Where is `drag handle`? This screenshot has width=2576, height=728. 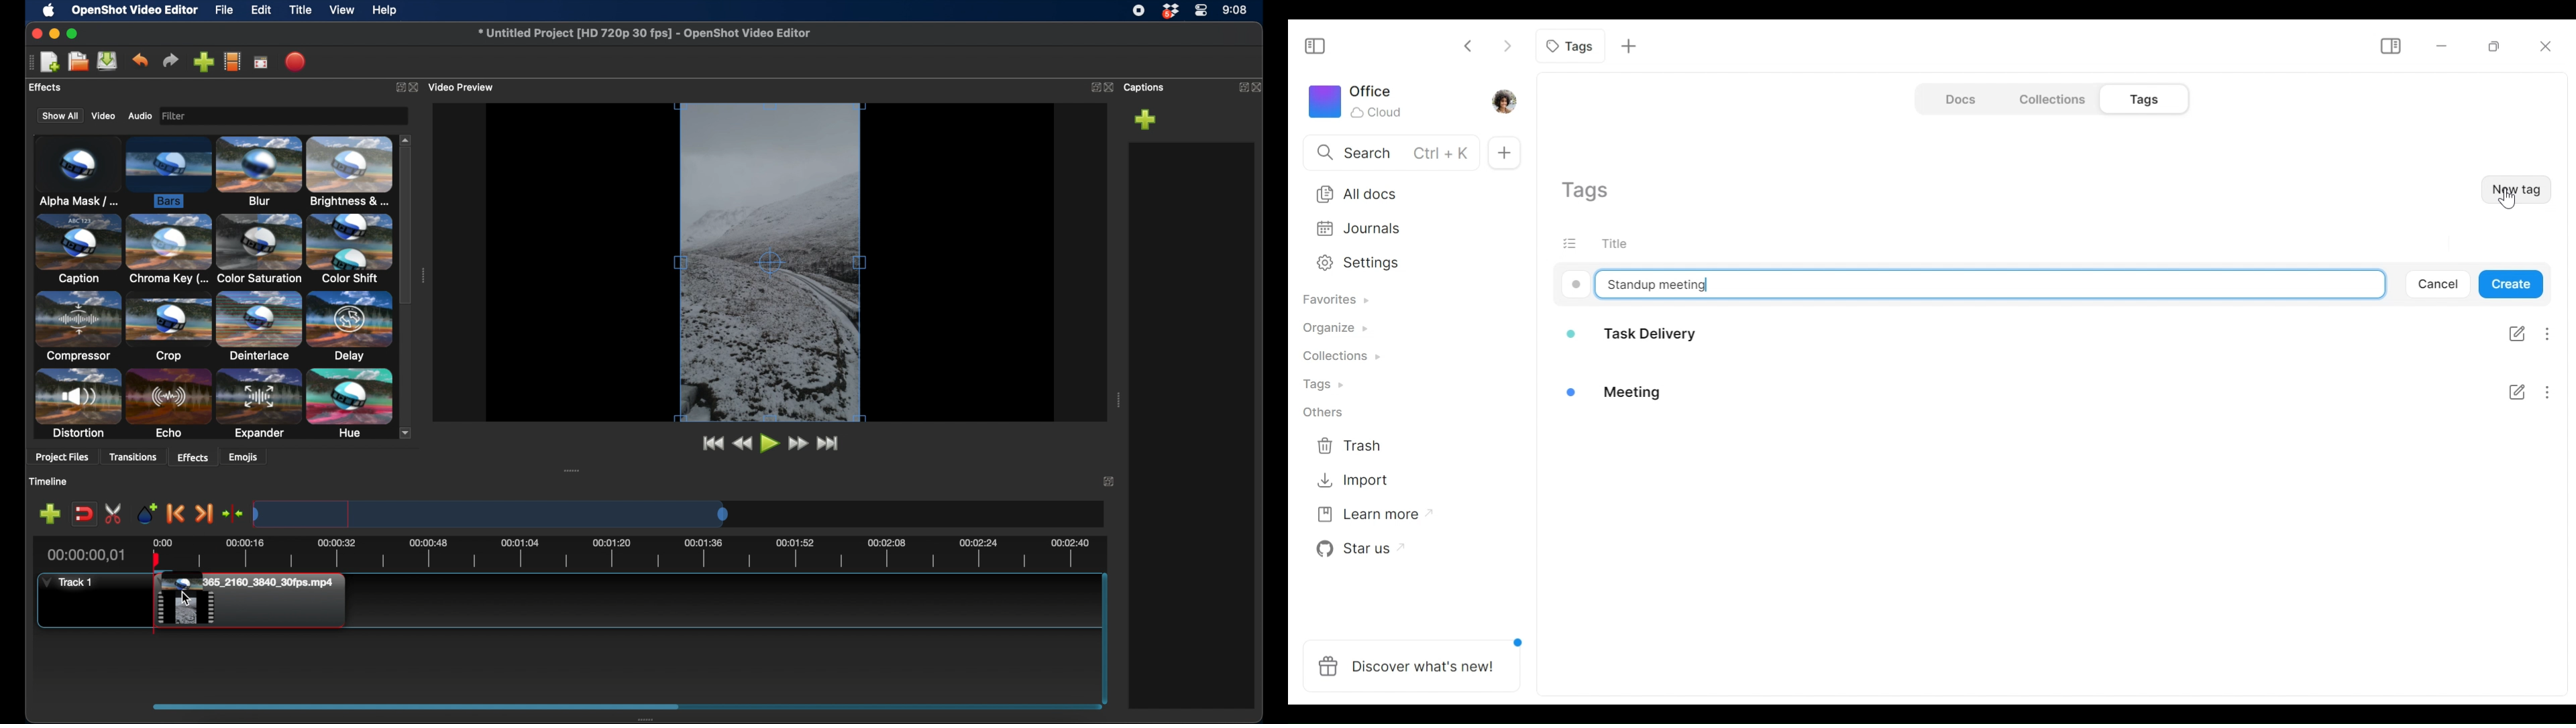
drag handle is located at coordinates (423, 276).